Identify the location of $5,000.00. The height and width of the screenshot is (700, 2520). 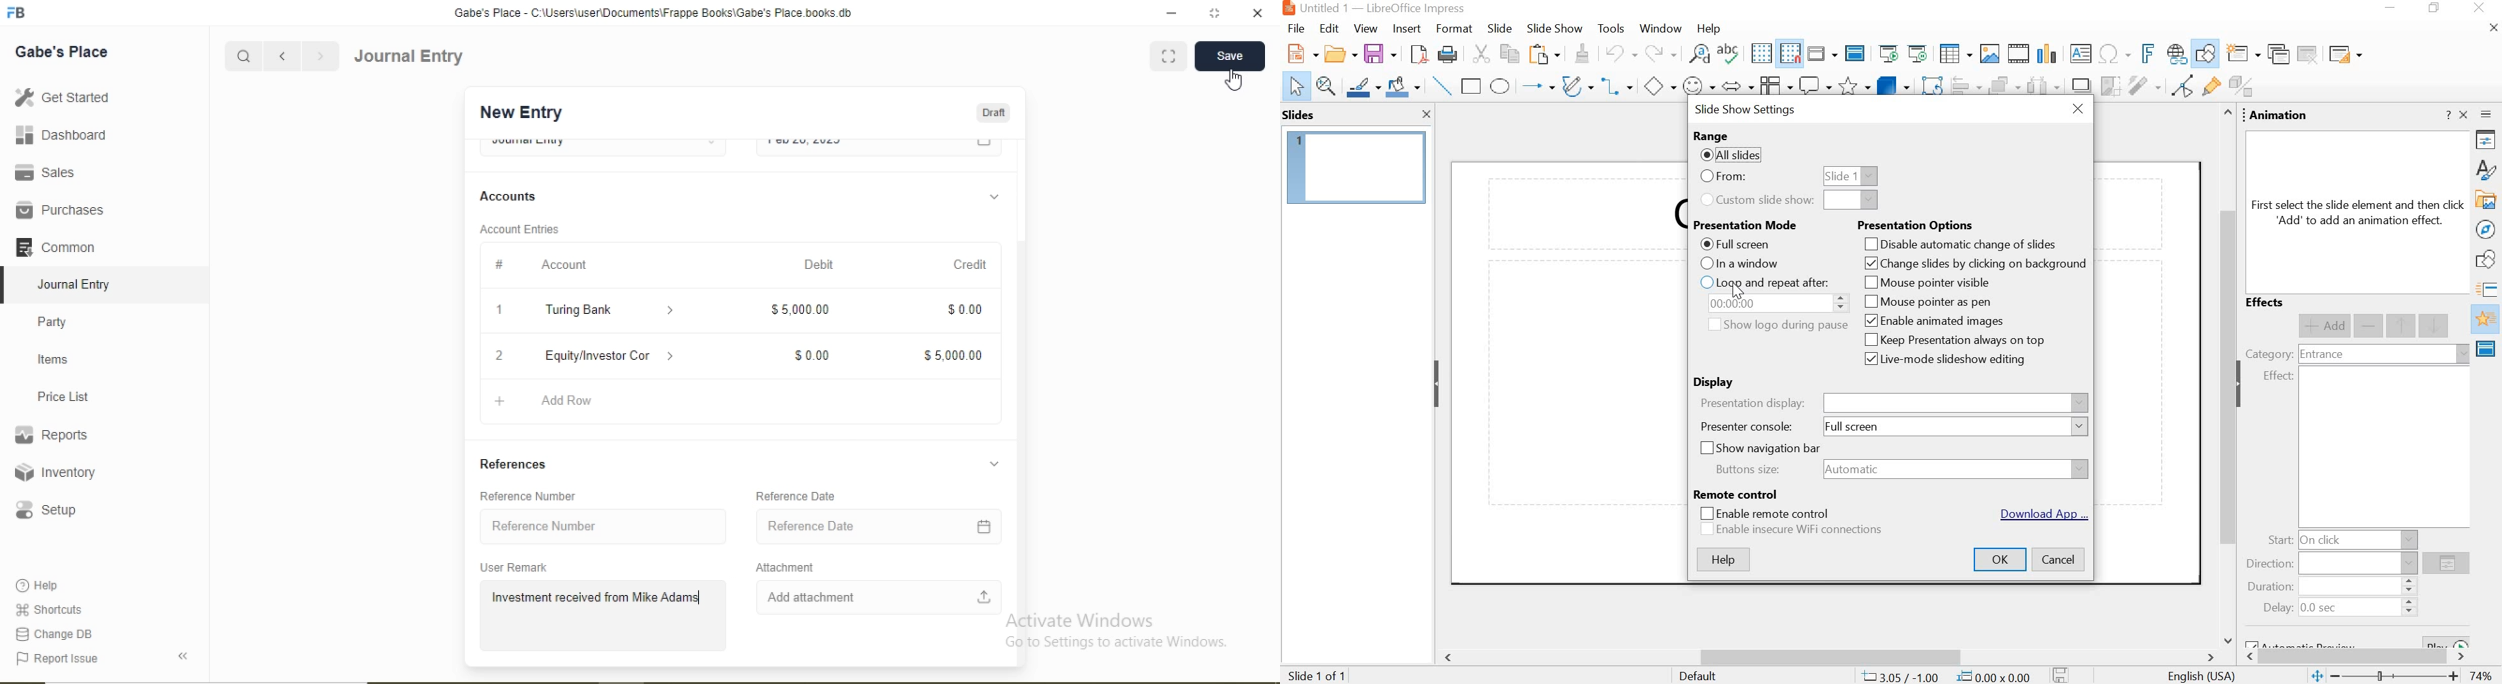
(800, 308).